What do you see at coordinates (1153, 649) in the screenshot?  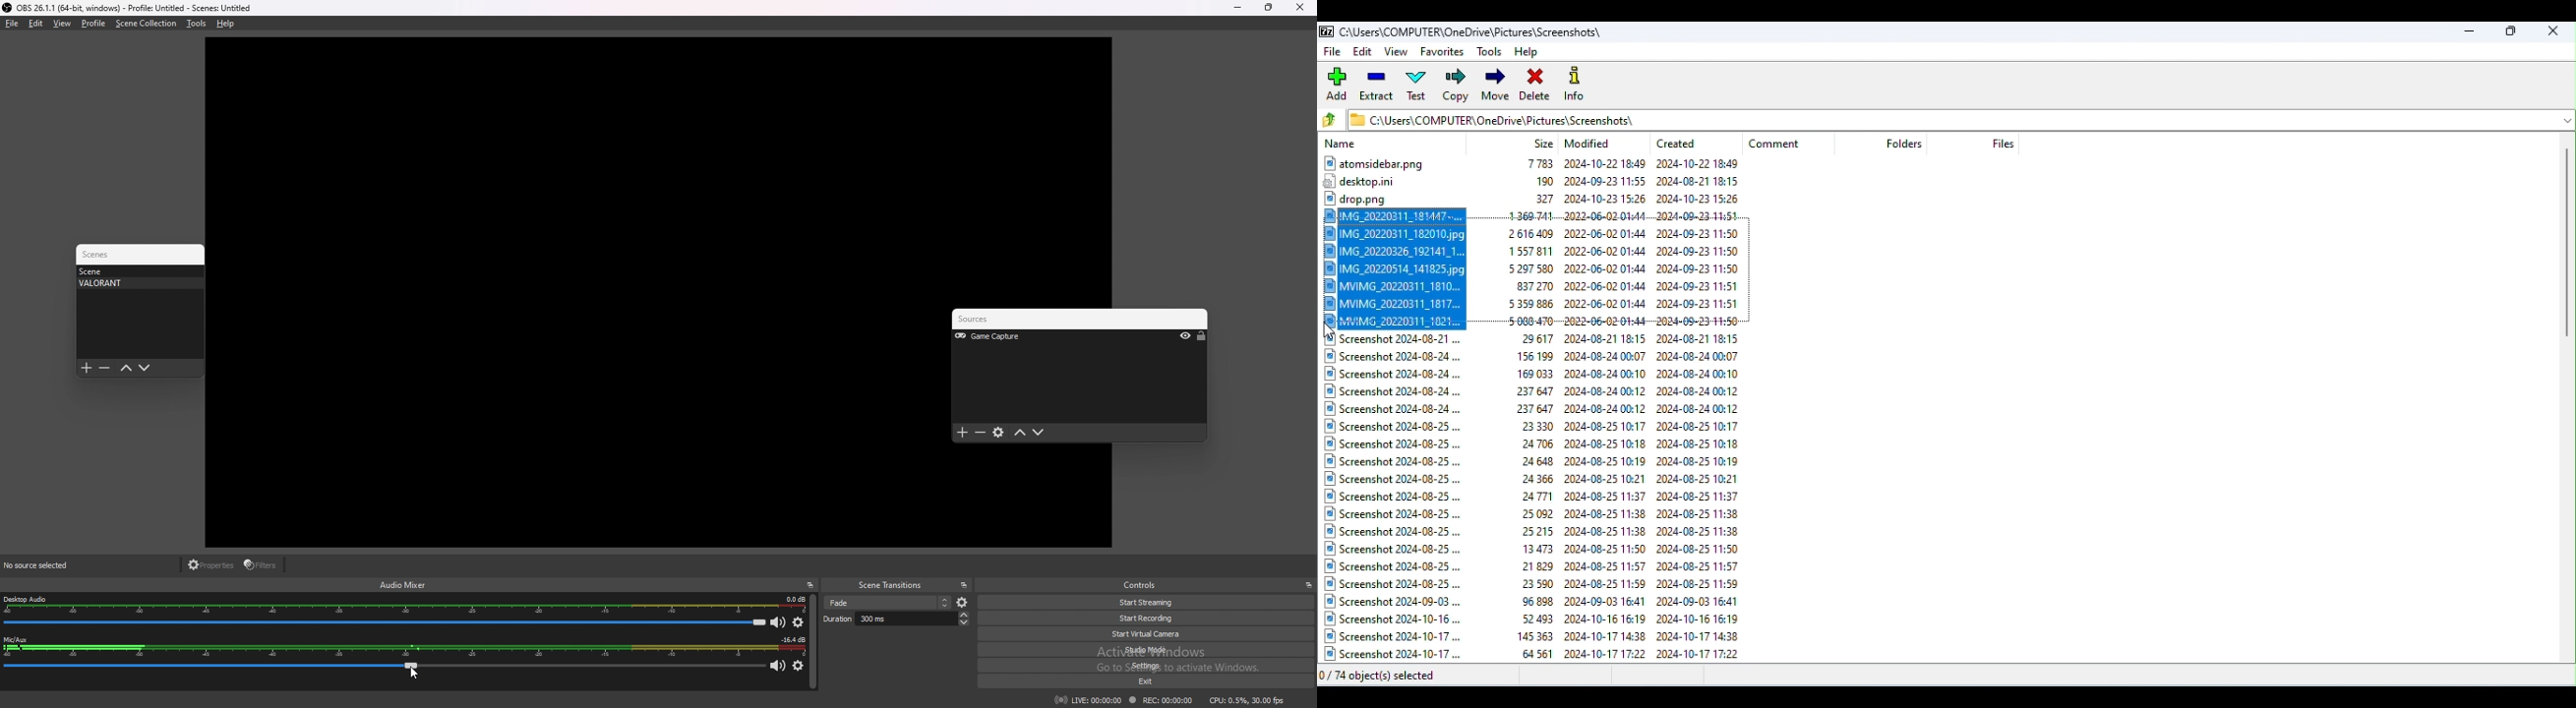 I see `studio mode` at bounding box center [1153, 649].